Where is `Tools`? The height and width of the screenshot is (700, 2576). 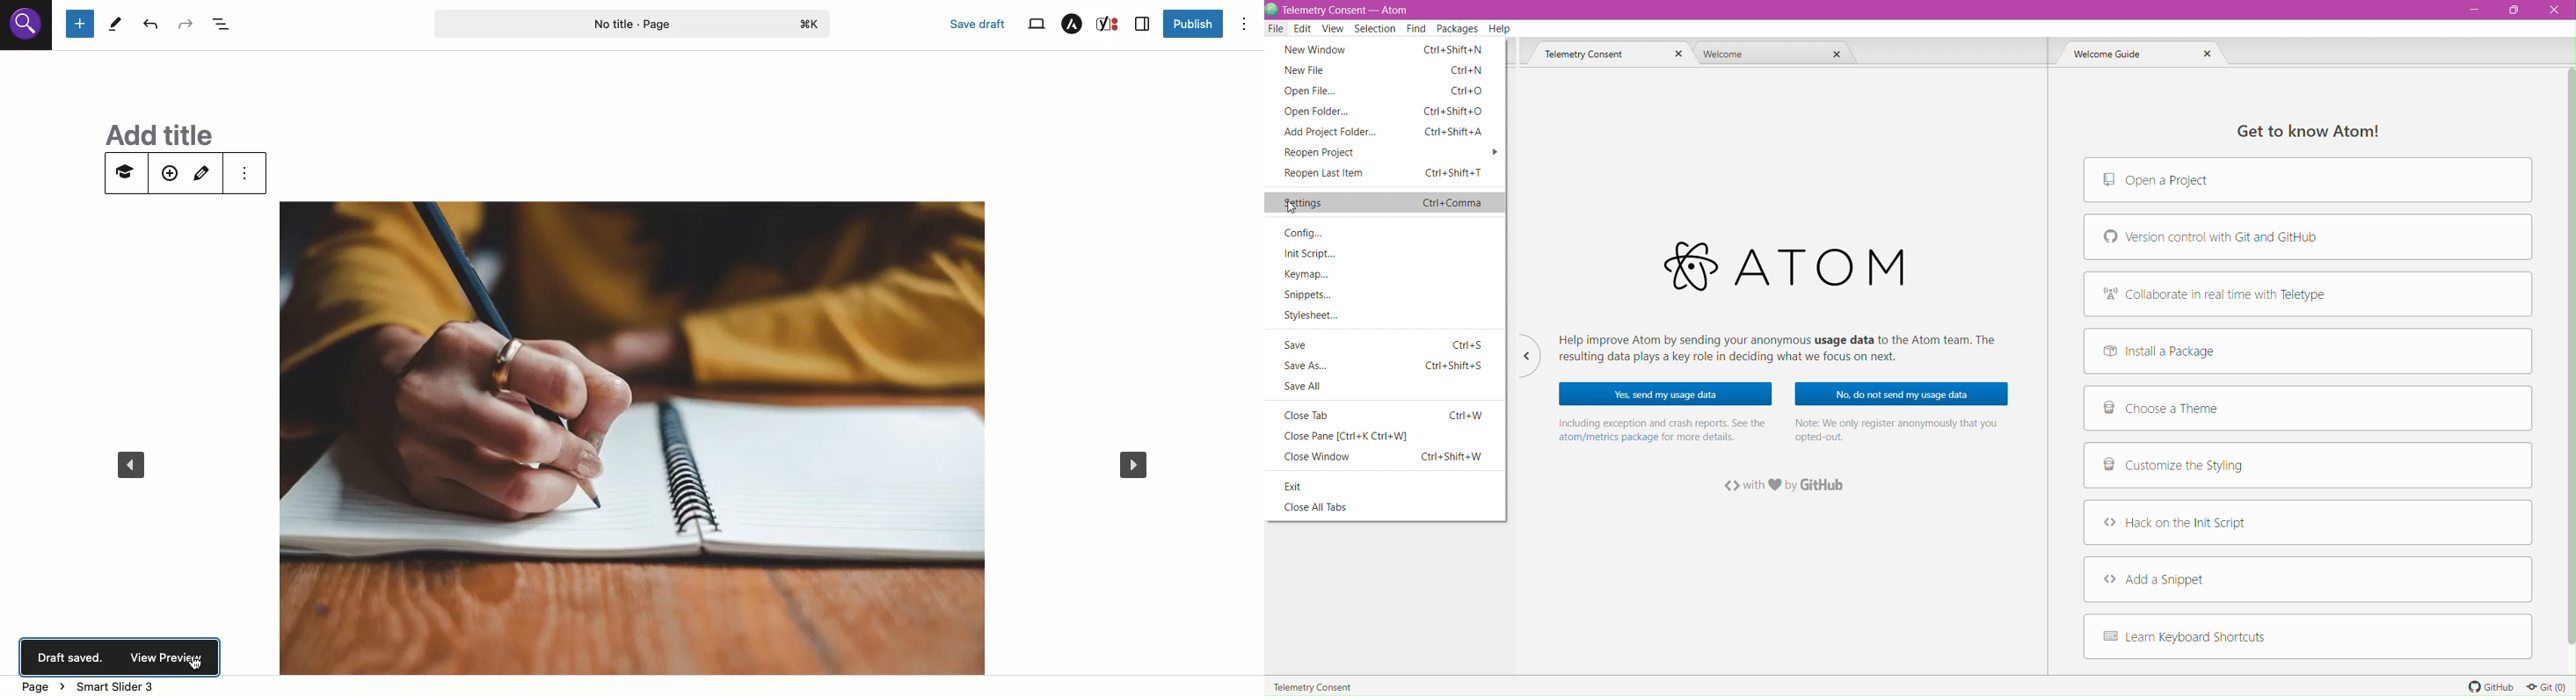 Tools is located at coordinates (116, 24).